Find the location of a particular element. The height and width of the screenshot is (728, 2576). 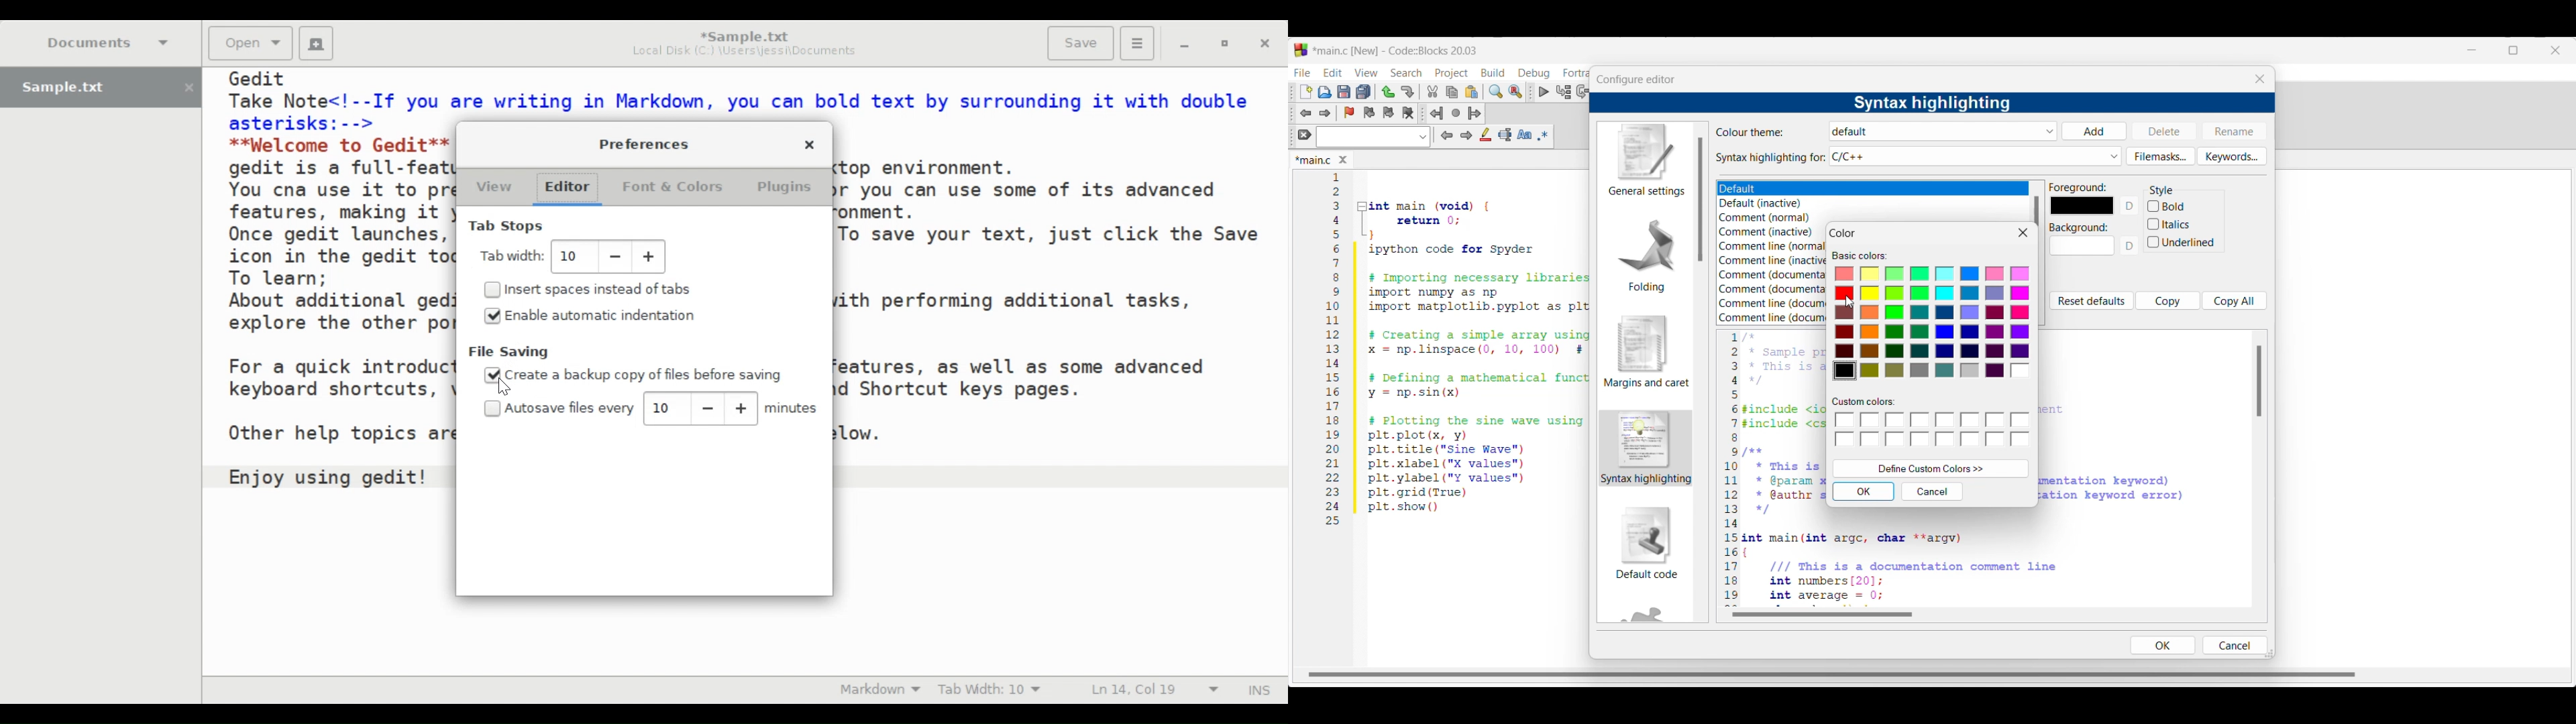

Default inactive is located at coordinates (1768, 204).